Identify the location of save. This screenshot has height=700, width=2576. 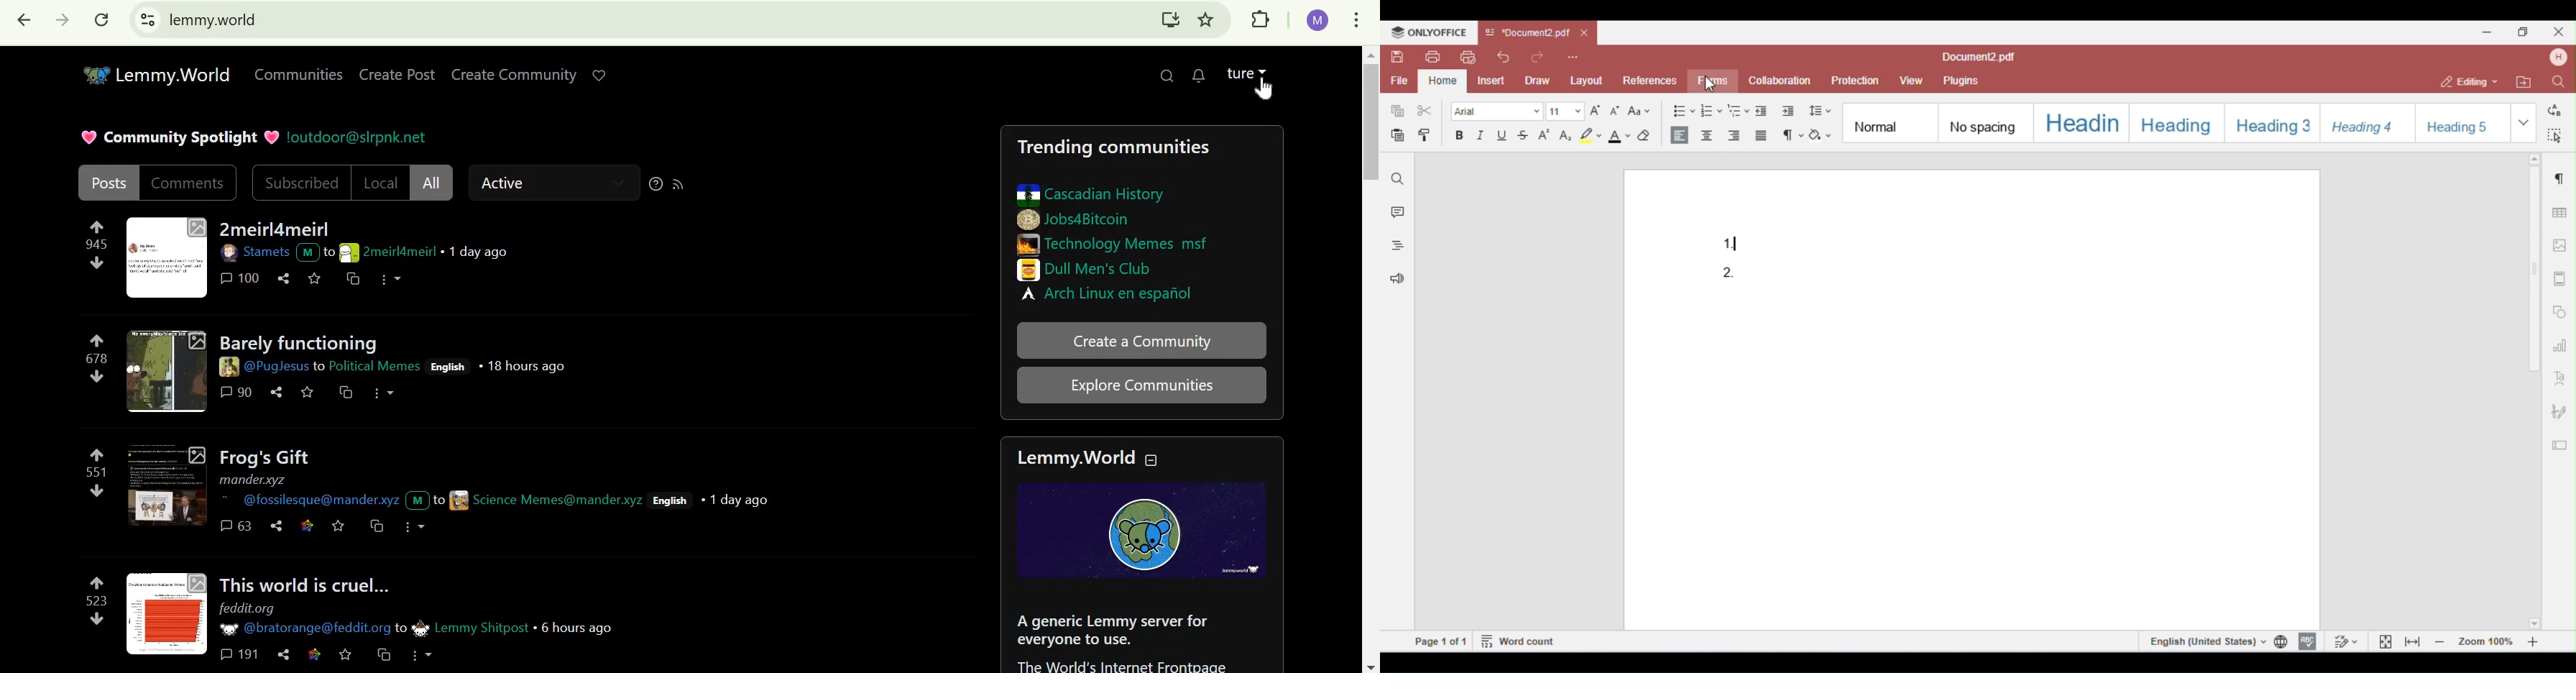
(316, 278).